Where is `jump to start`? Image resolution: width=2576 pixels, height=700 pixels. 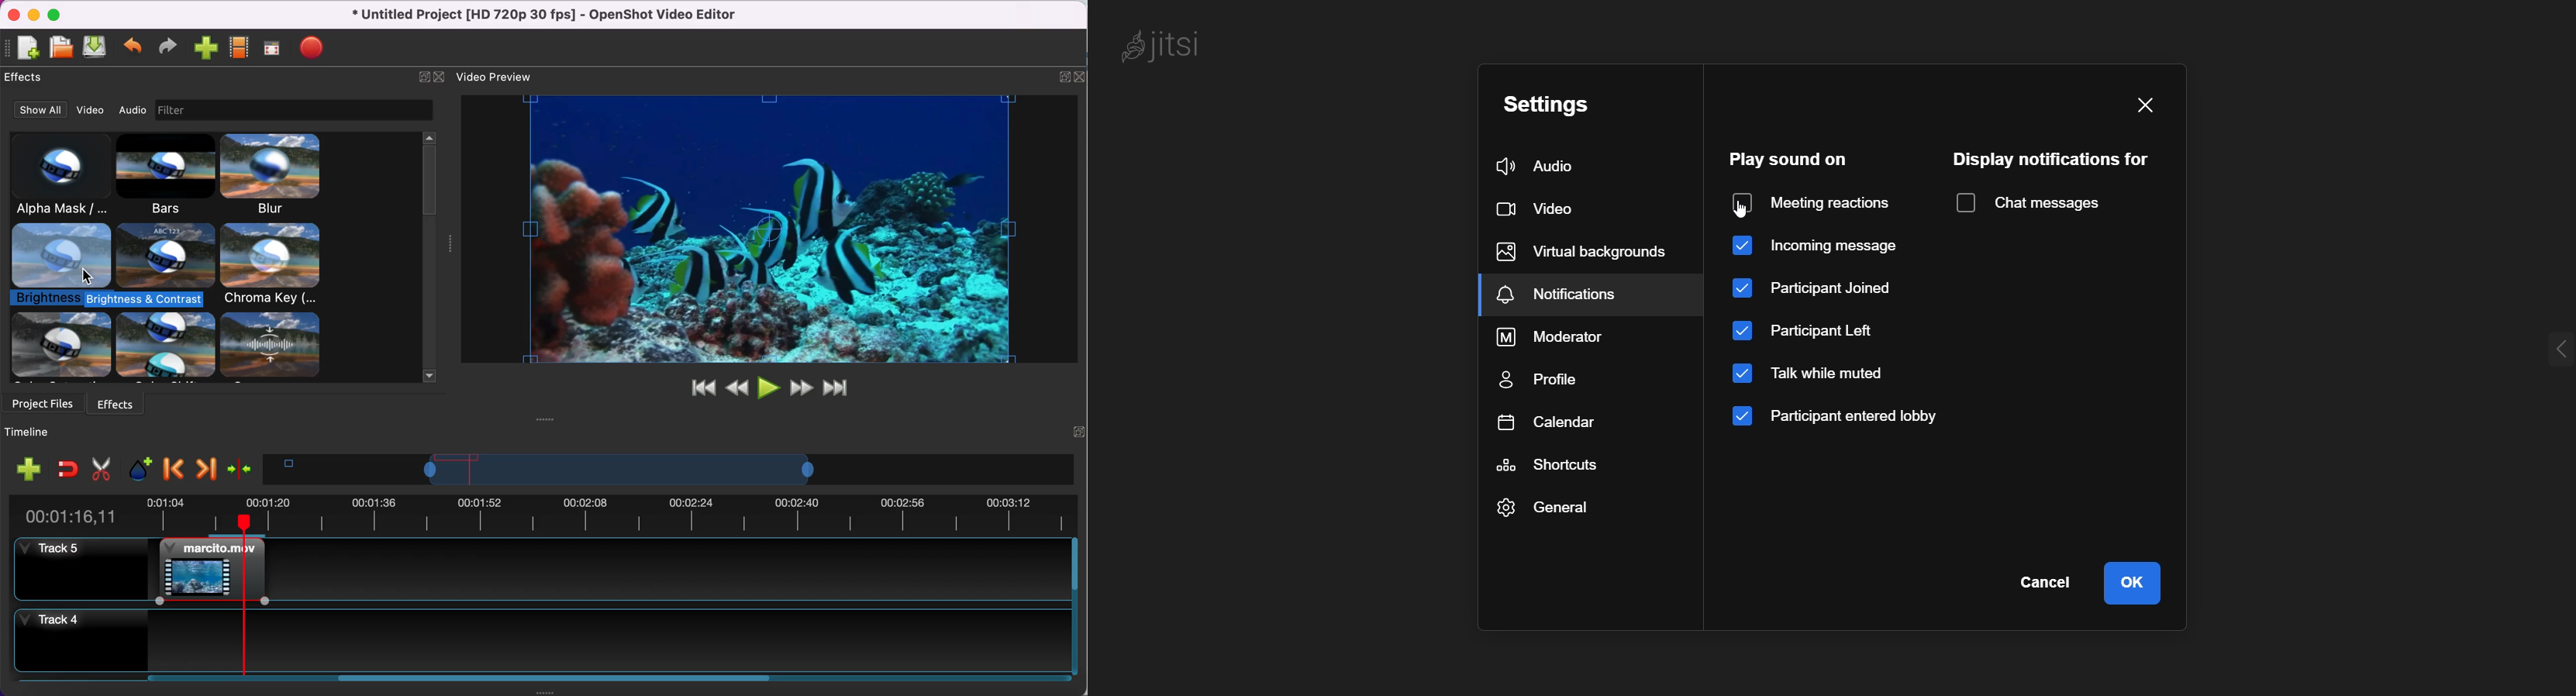 jump to start is located at coordinates (698, 389).